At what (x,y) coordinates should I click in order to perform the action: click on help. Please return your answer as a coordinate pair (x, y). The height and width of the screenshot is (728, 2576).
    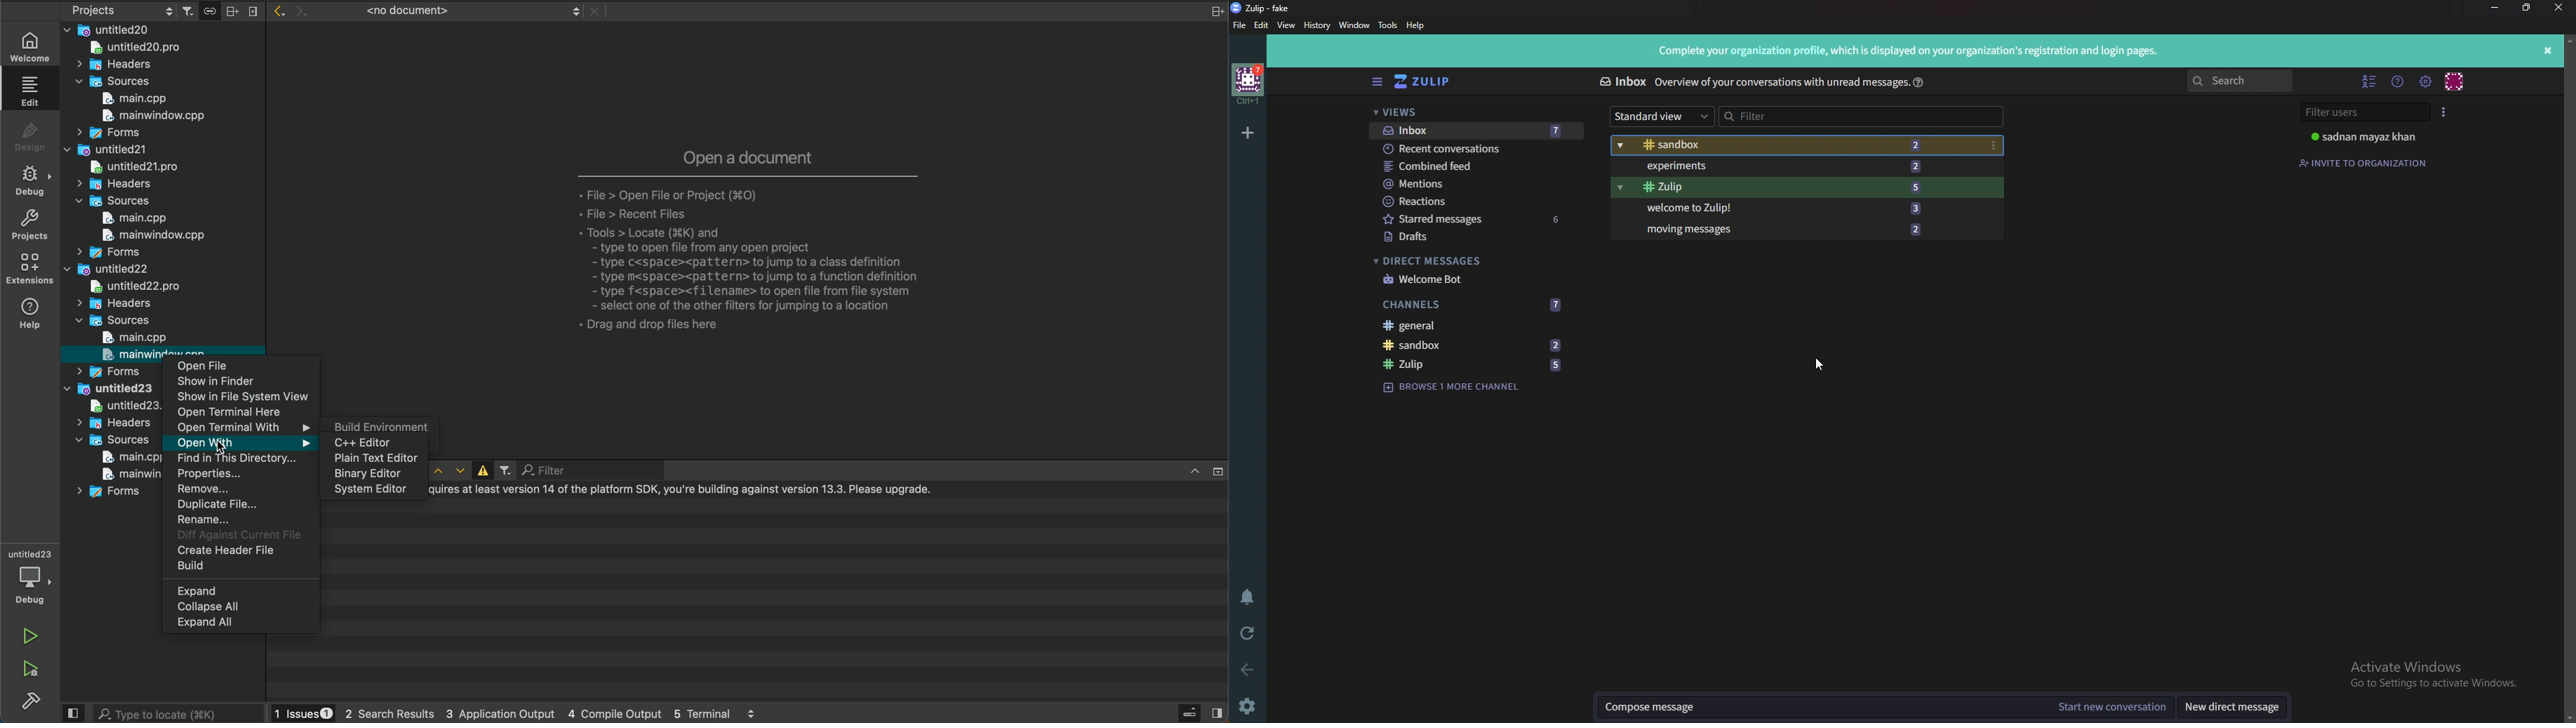
    Looking at the image, I should click on (1918, 81).